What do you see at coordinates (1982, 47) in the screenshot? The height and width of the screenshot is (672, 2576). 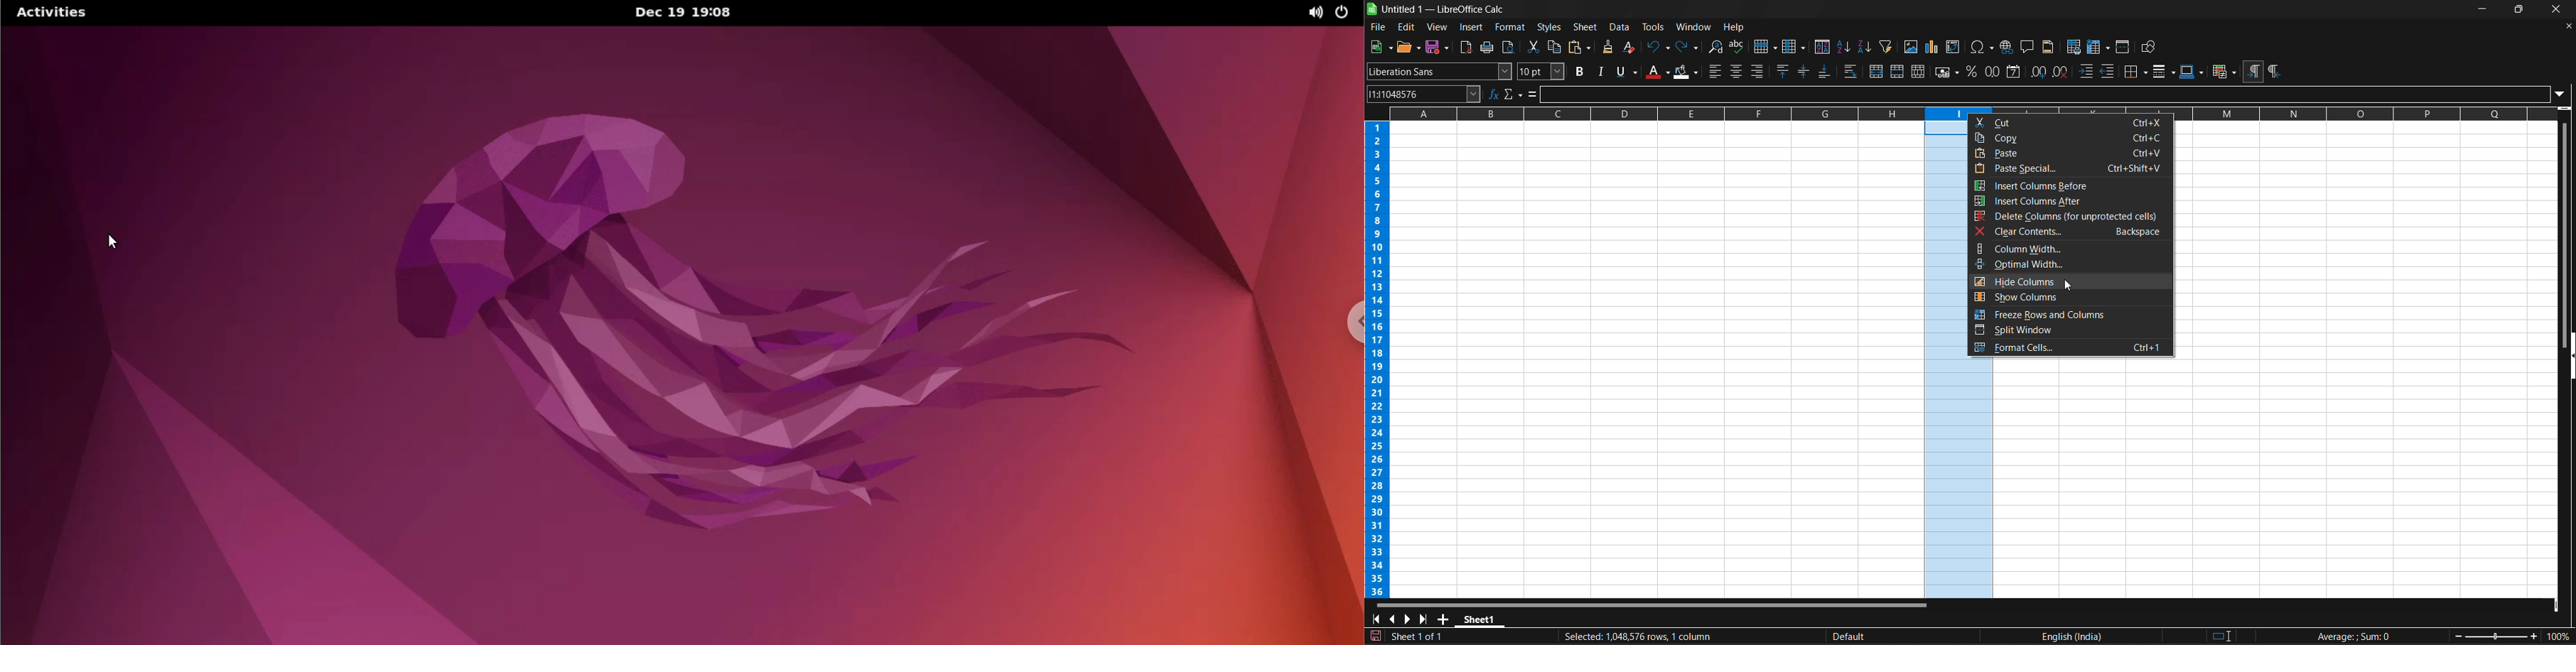 I see `insert special characters` at bounding box center [1982, 47].